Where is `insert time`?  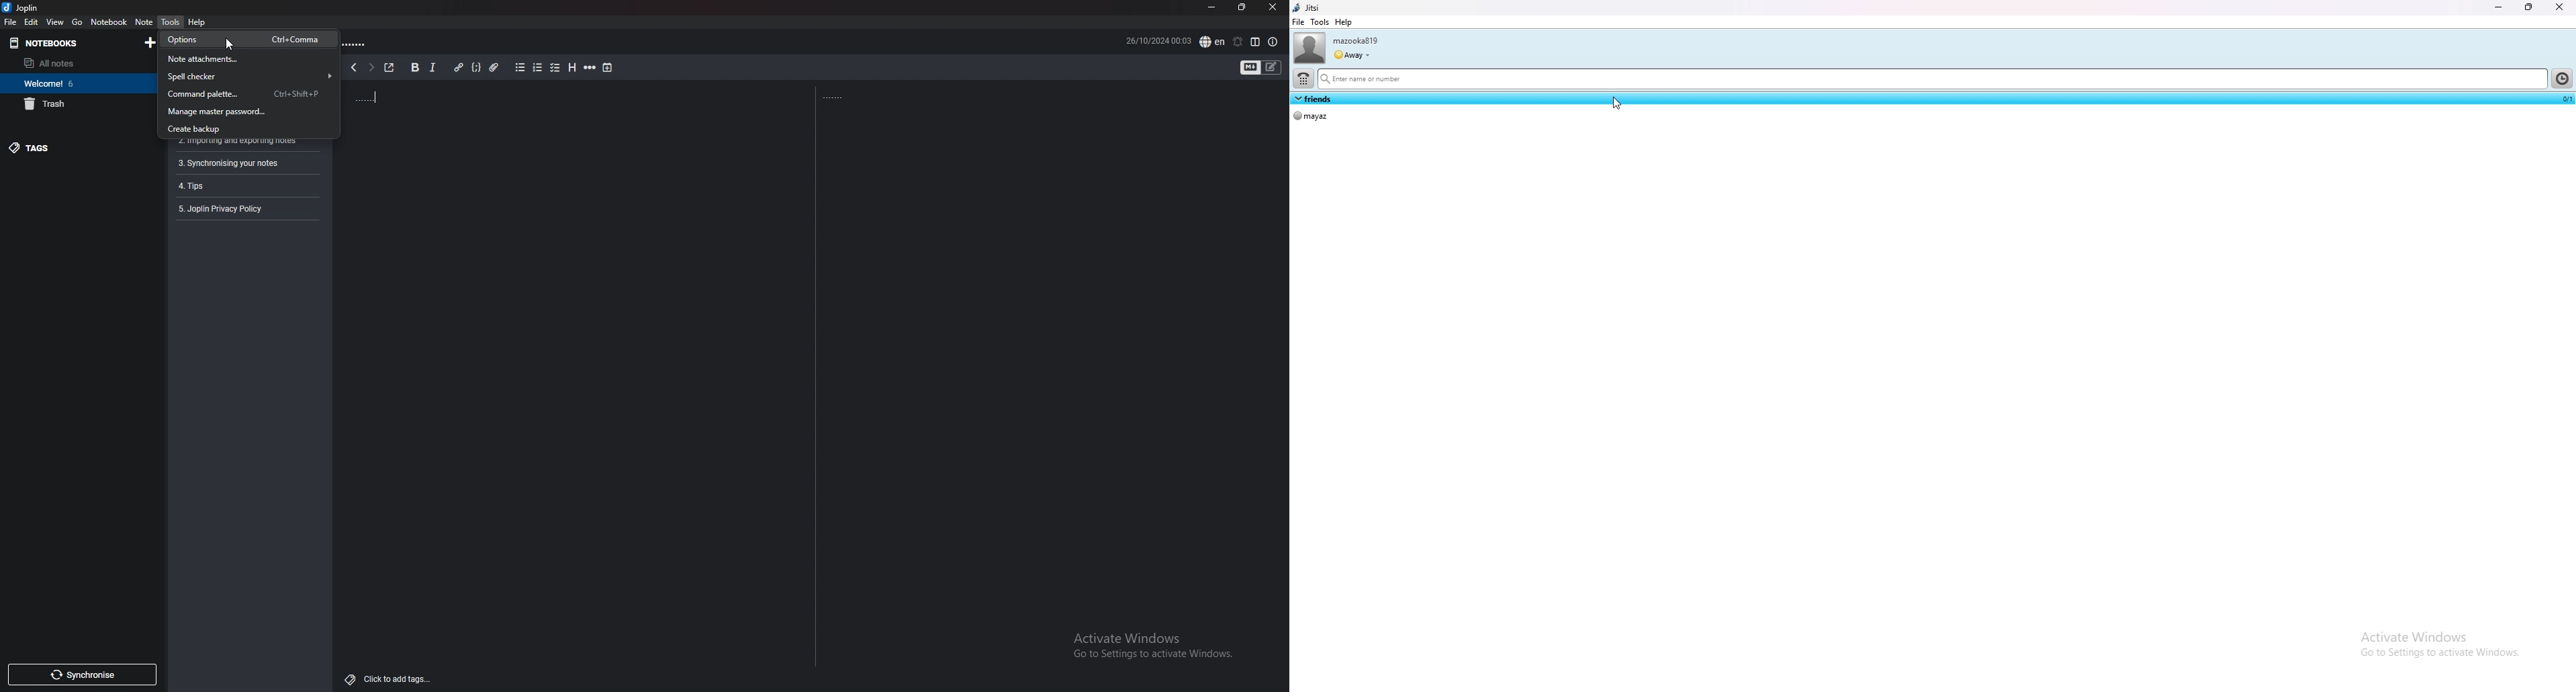
insert time is located at coordinates (607, 68).